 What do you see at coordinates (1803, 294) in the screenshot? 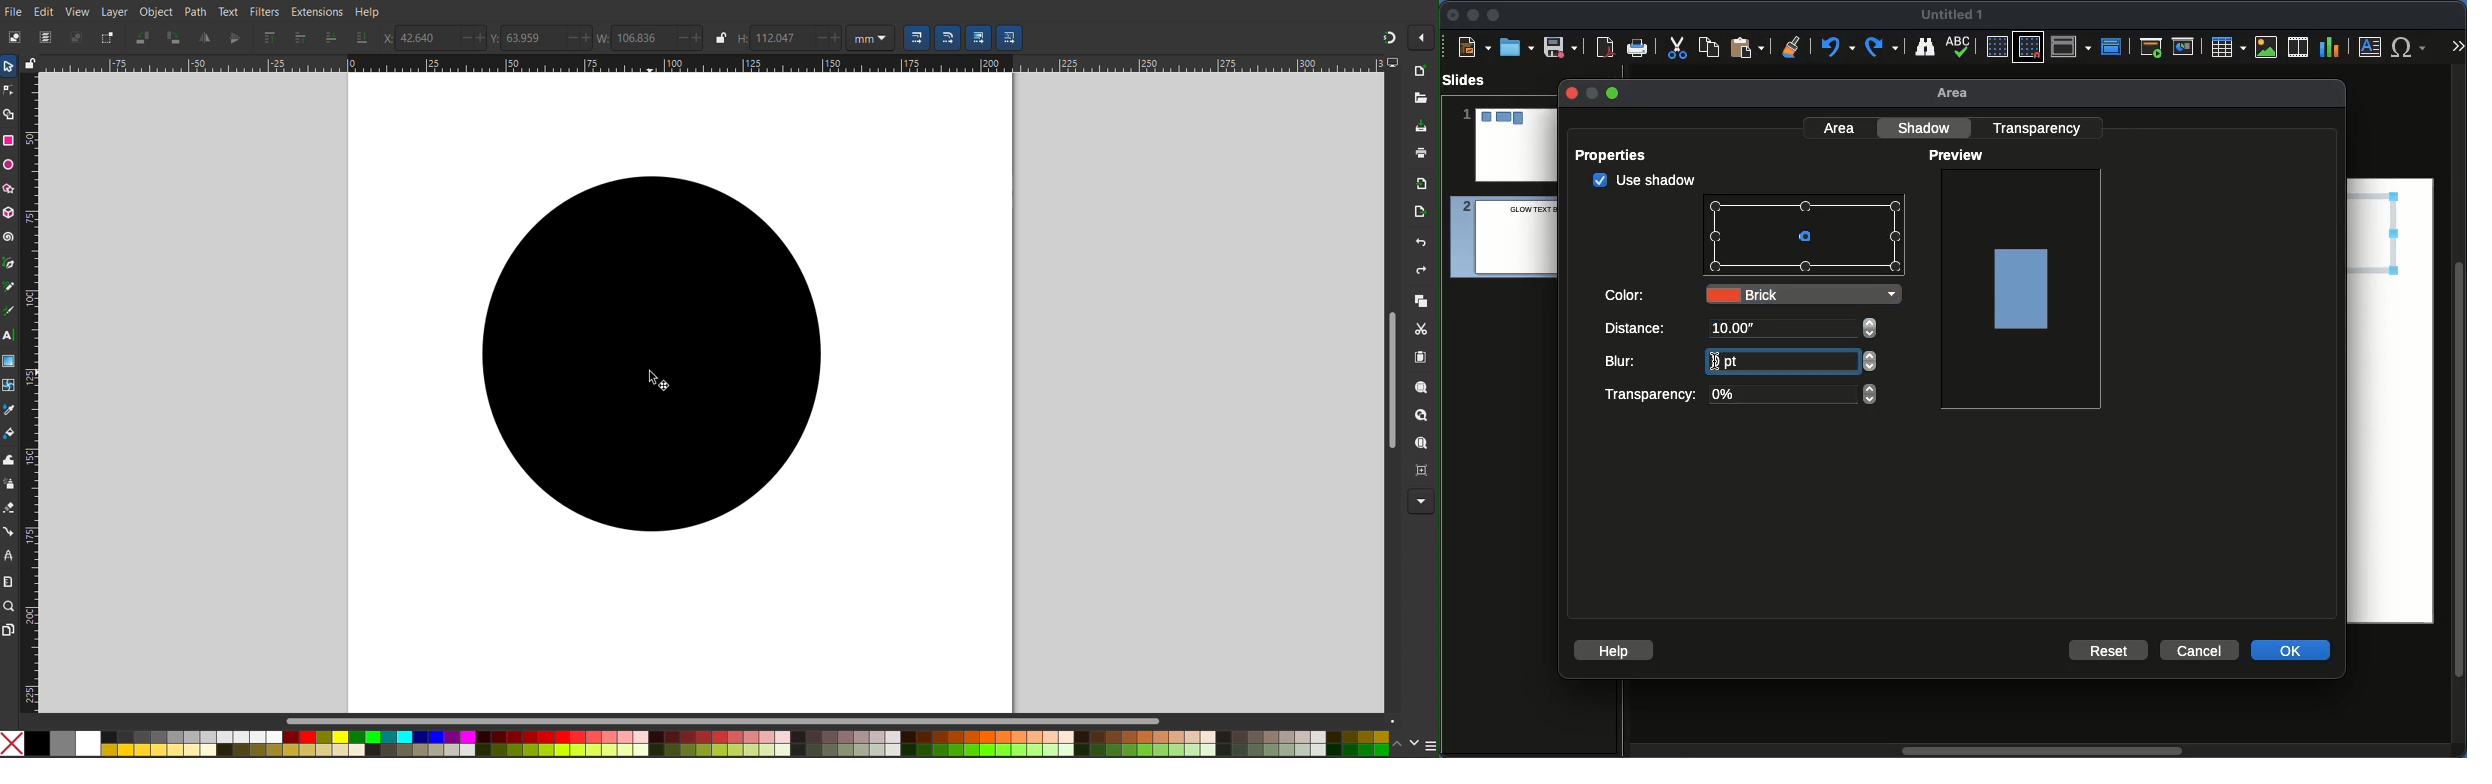
I see `Brick` at bounding box center [1803, 294].